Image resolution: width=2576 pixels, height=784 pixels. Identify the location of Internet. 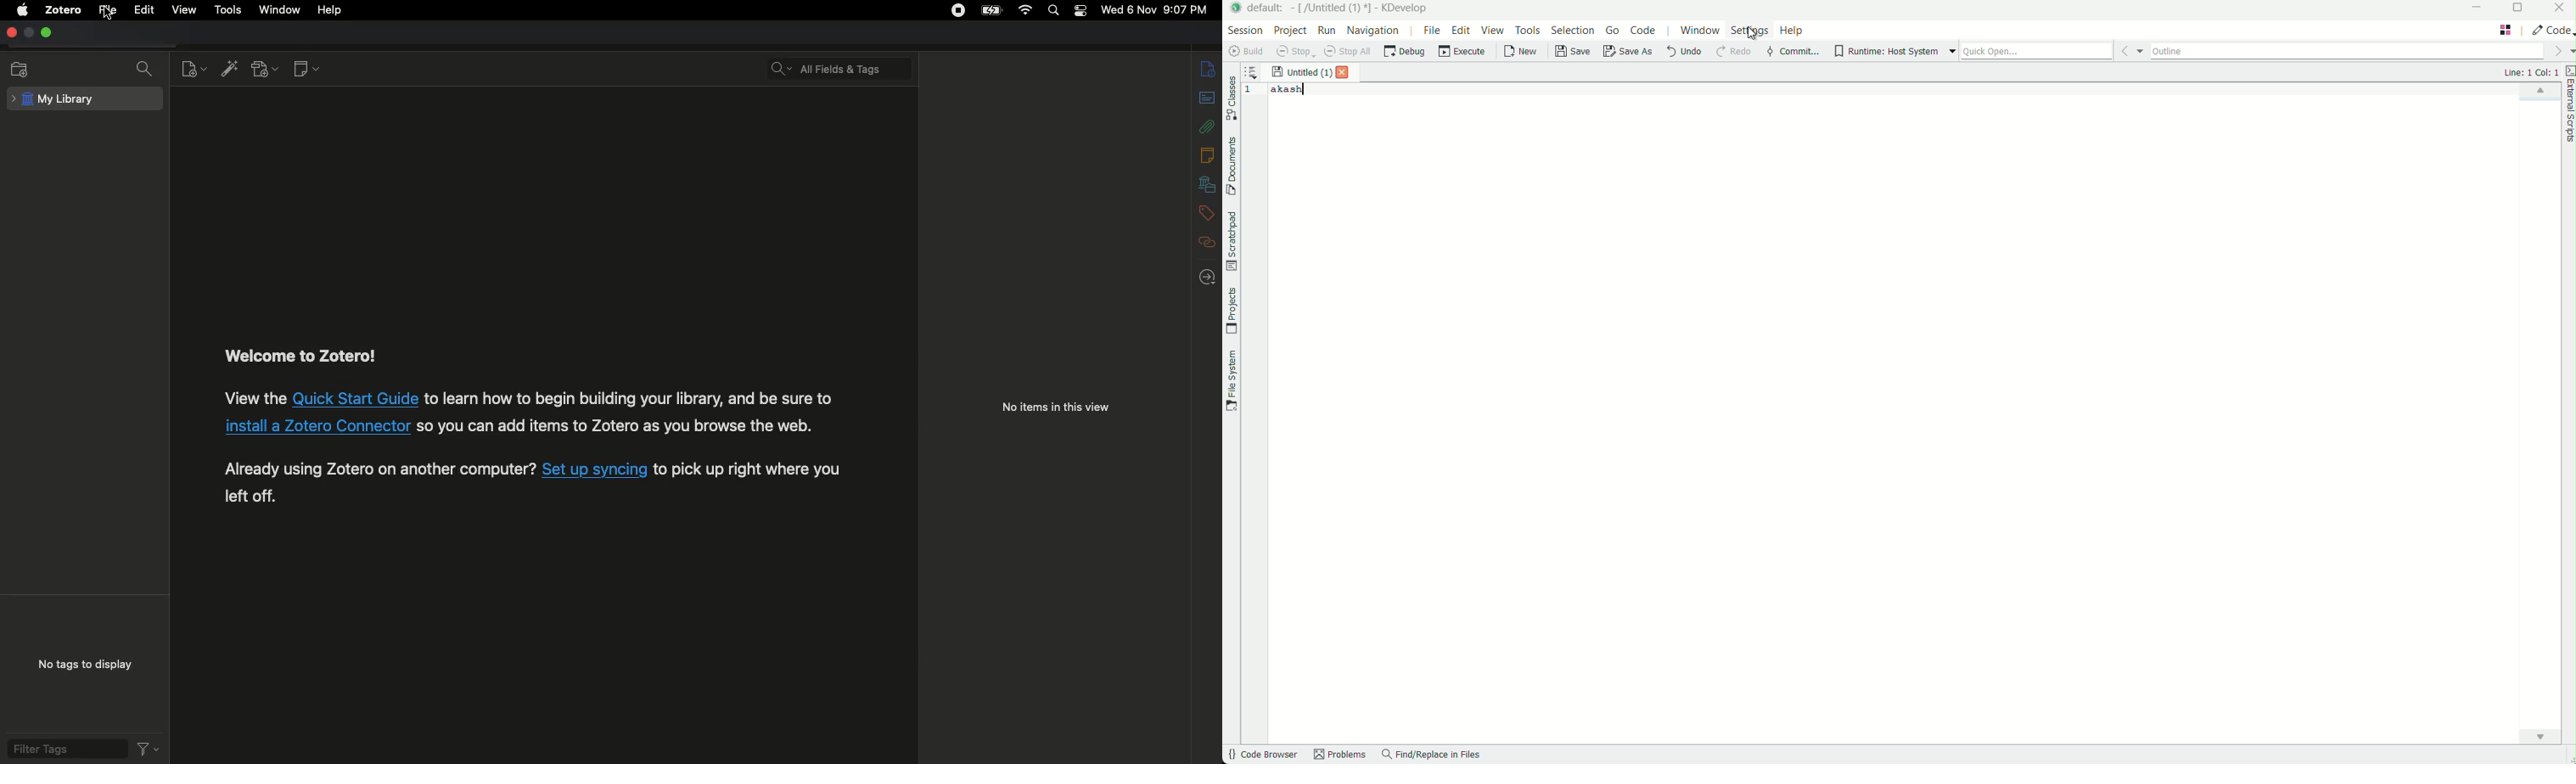
(1024, 11).